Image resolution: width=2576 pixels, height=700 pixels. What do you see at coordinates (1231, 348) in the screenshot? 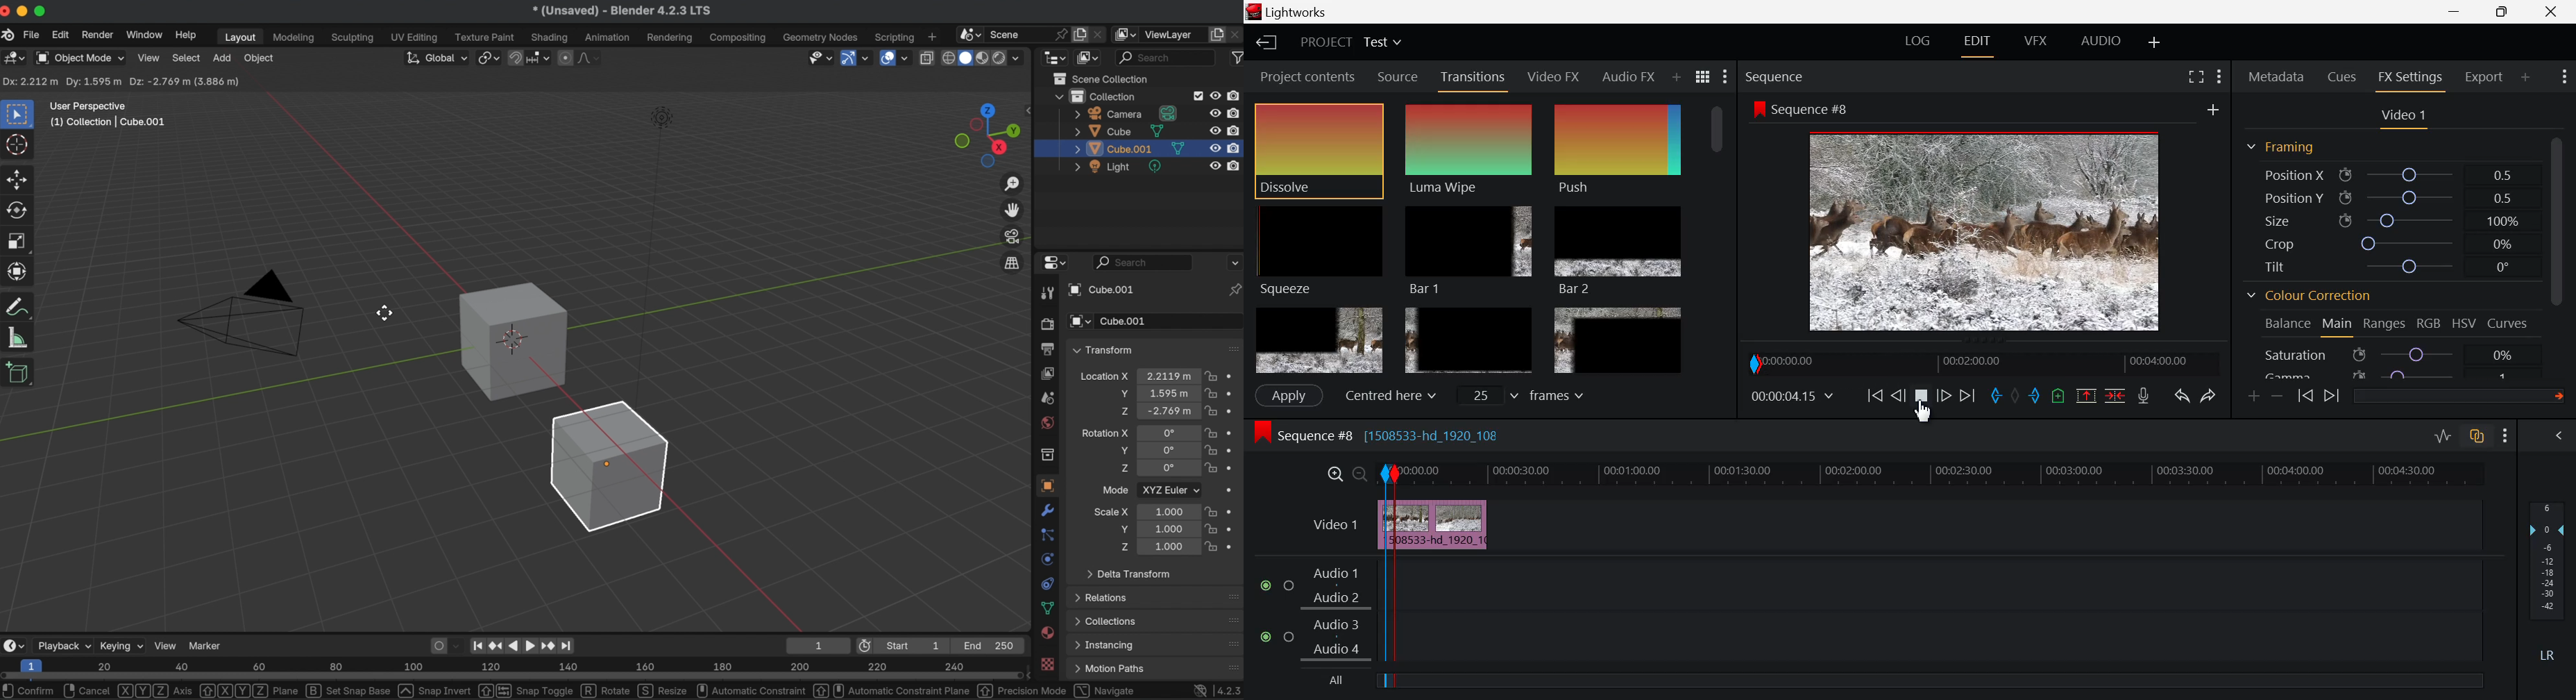
I see `drag handles` at bounding box center [1231, 348].